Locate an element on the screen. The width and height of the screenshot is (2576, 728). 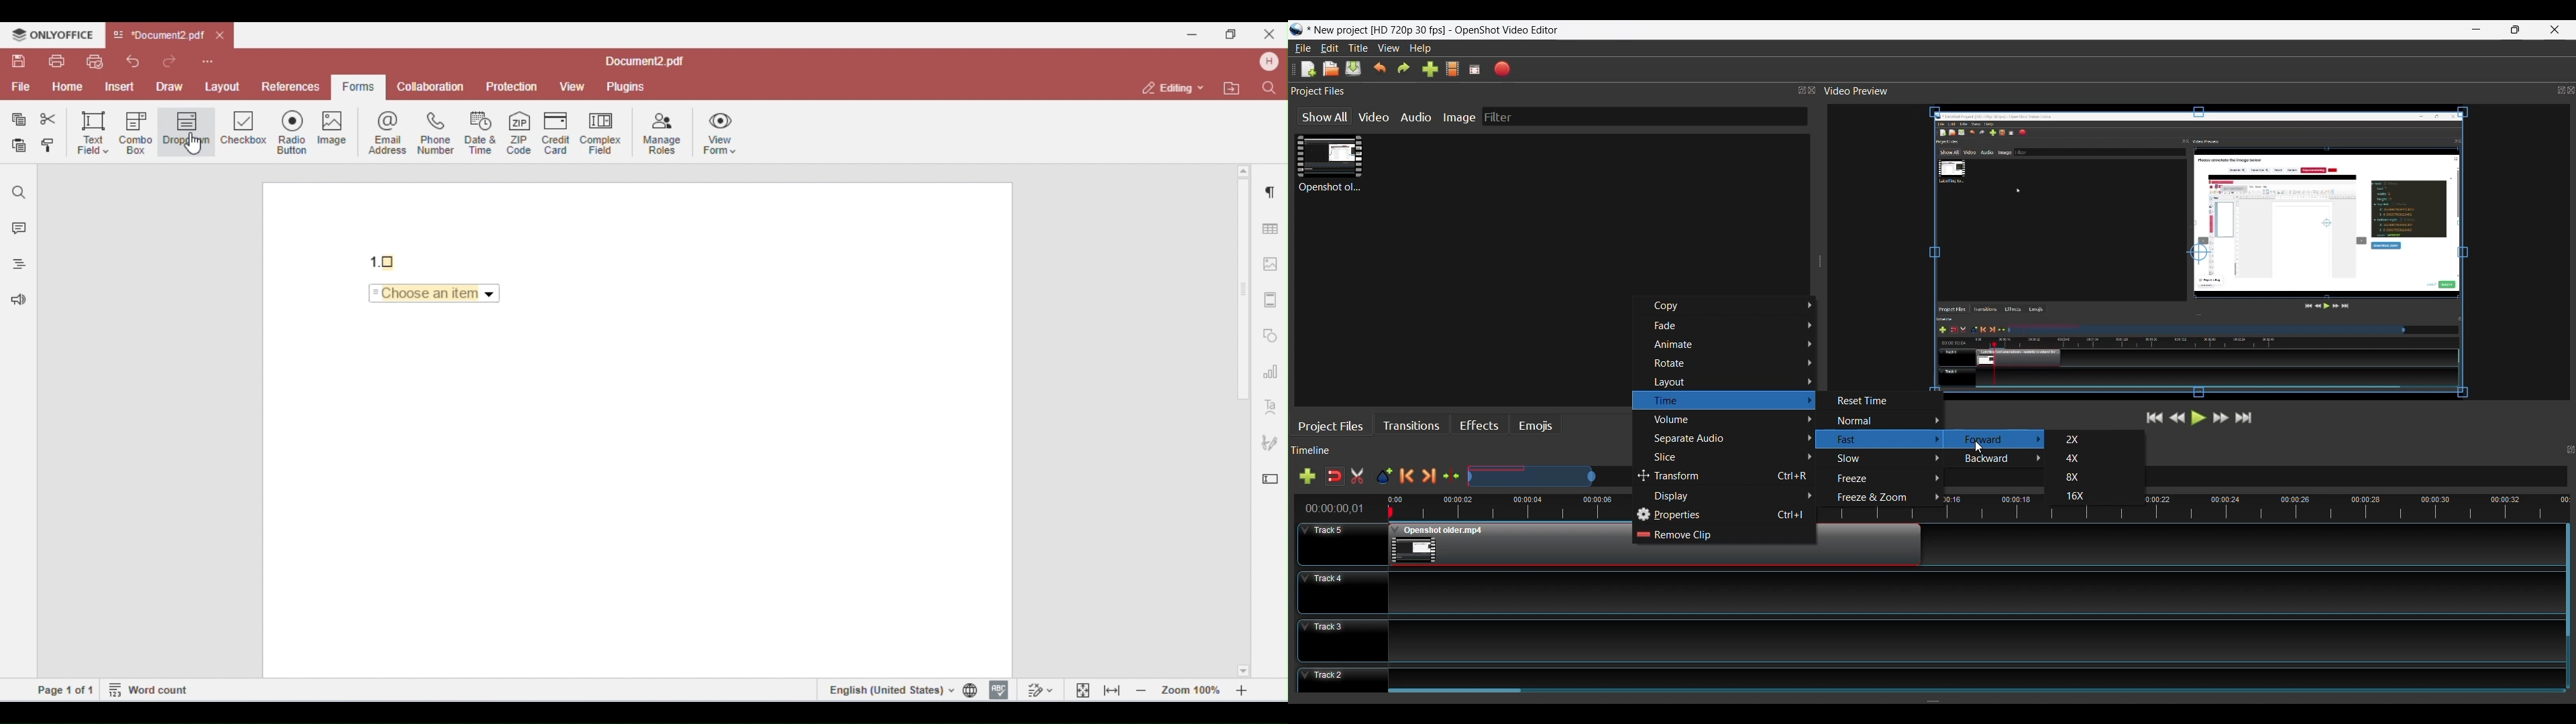
Backward is located at coordinates (1999, 460).